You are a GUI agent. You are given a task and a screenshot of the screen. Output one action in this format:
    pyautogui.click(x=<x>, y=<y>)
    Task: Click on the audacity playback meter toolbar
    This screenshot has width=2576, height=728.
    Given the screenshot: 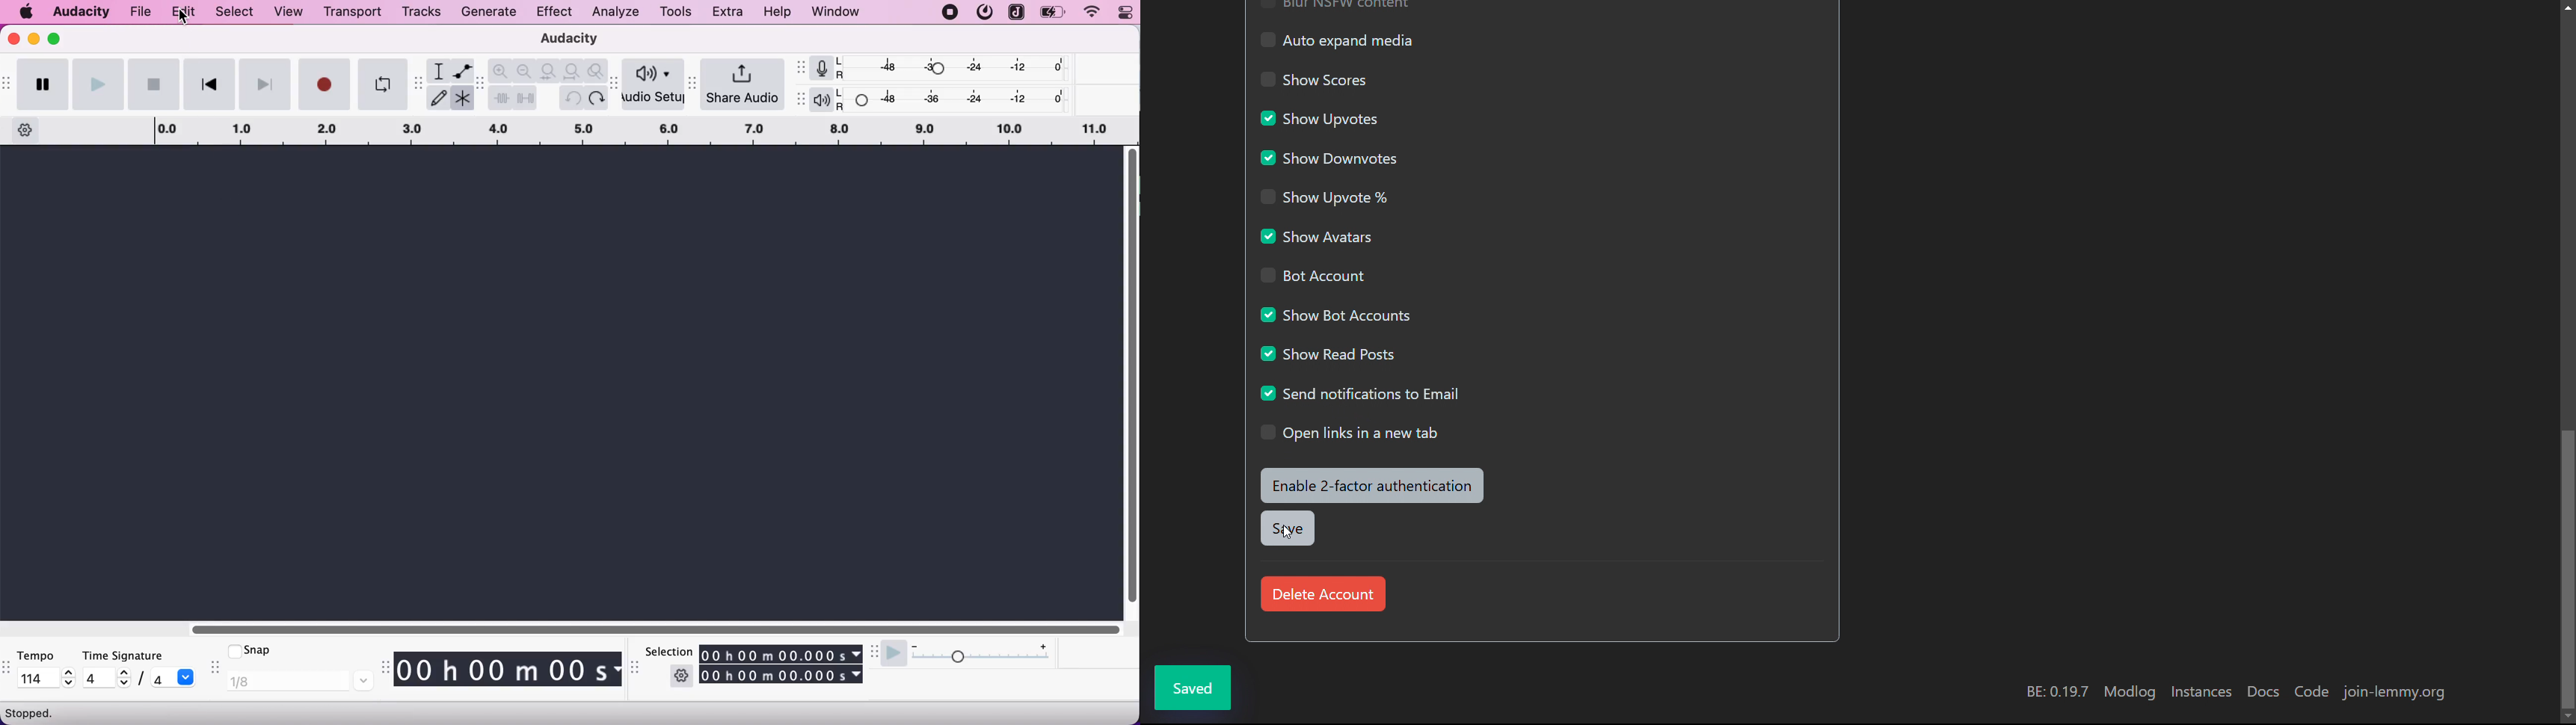 What is the action you would take?
    pyautogui.click(x=802, y=100)
    